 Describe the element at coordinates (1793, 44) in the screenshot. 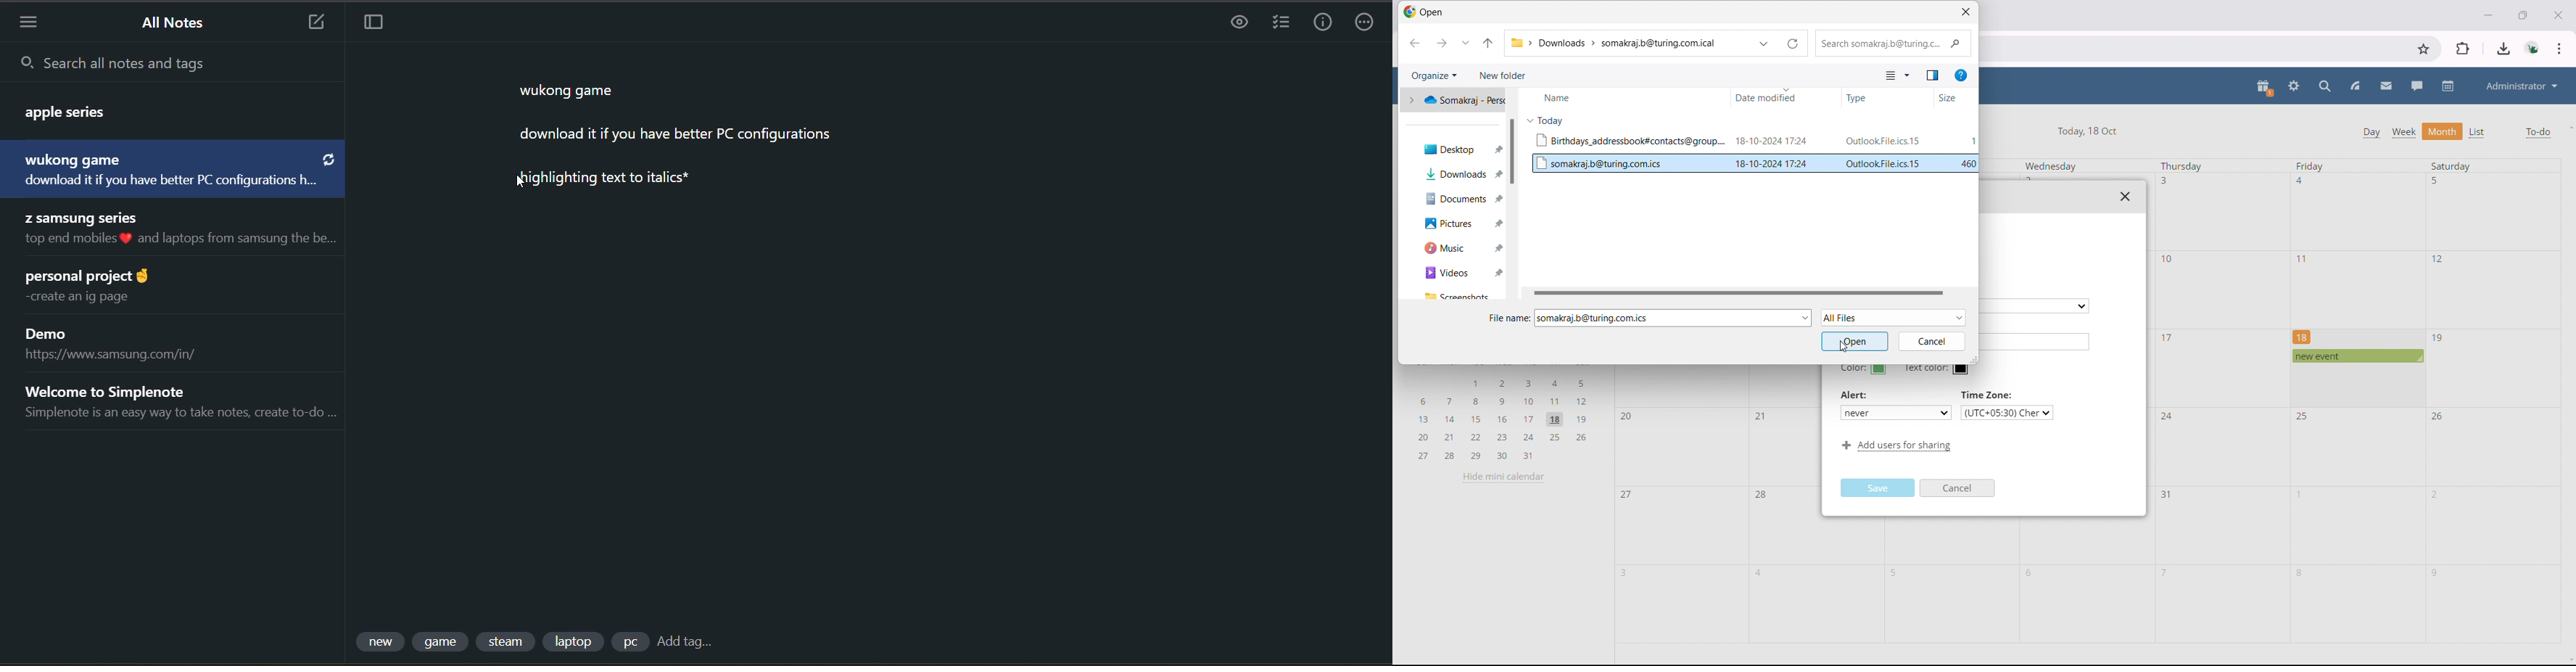

I see `refresh` at that location.